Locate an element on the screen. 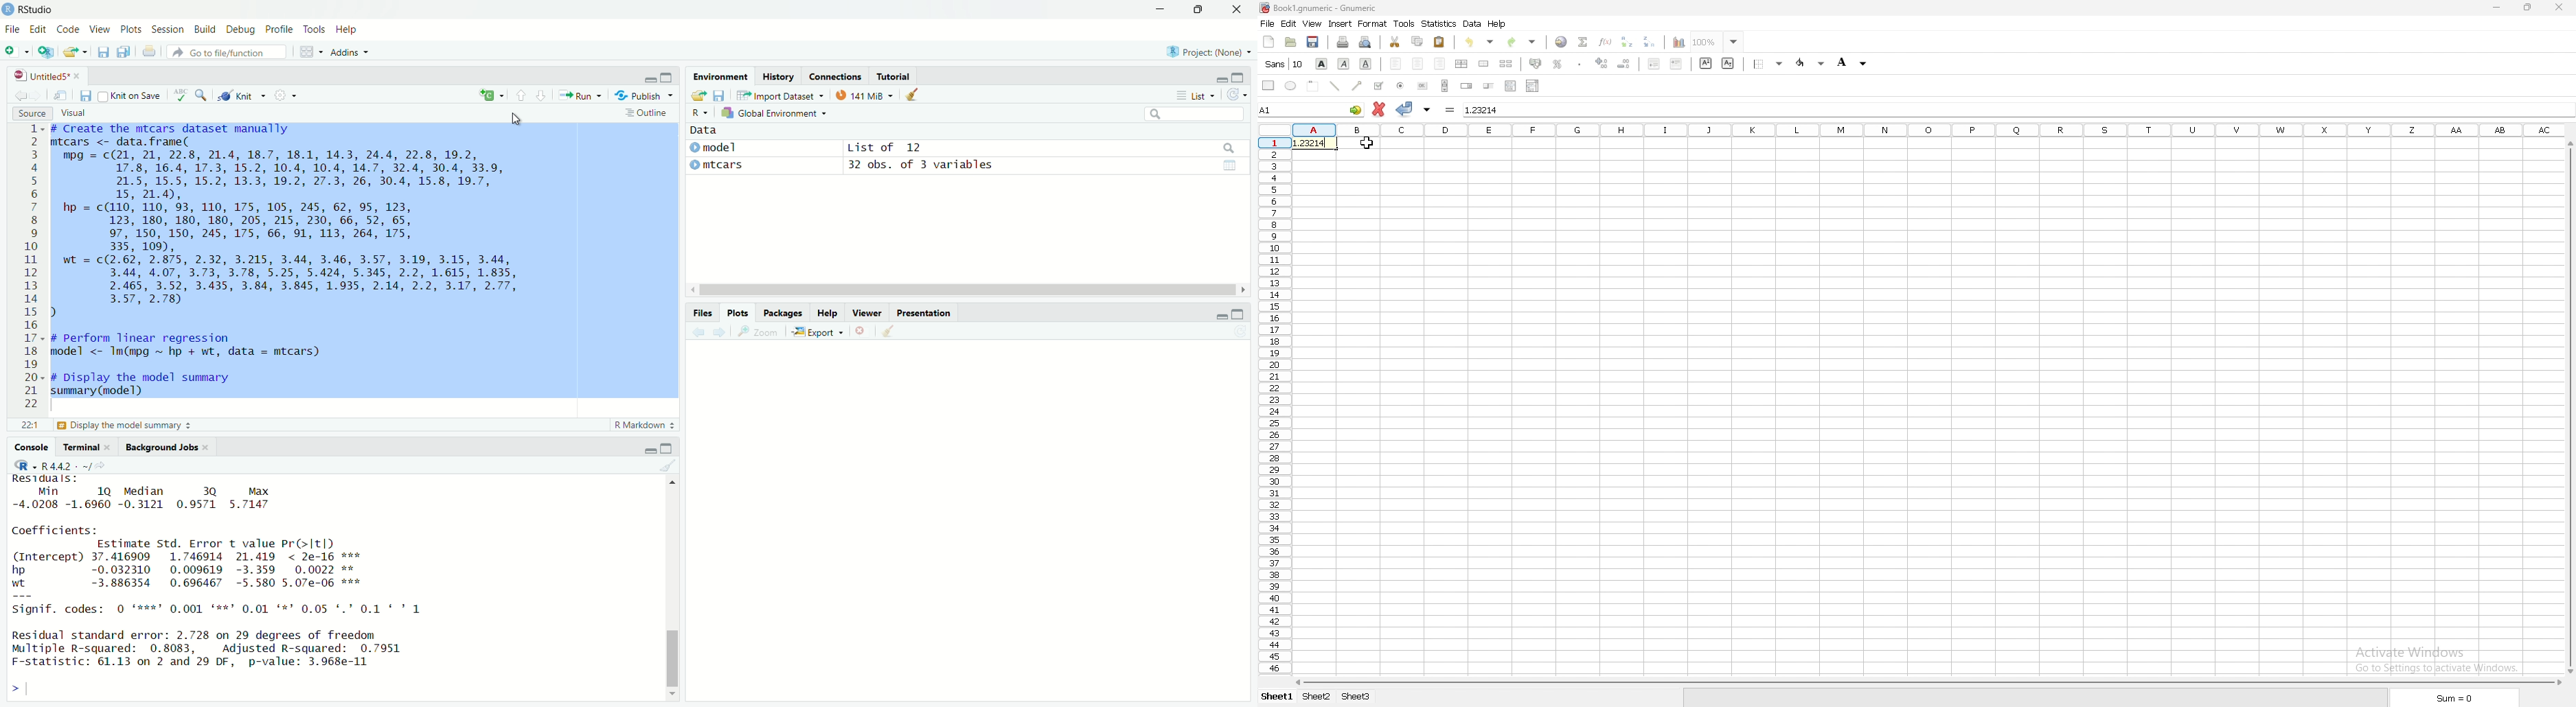 This screenshot has width=2576, height=728. insert new code chunk is located at coordinates (490, 95).